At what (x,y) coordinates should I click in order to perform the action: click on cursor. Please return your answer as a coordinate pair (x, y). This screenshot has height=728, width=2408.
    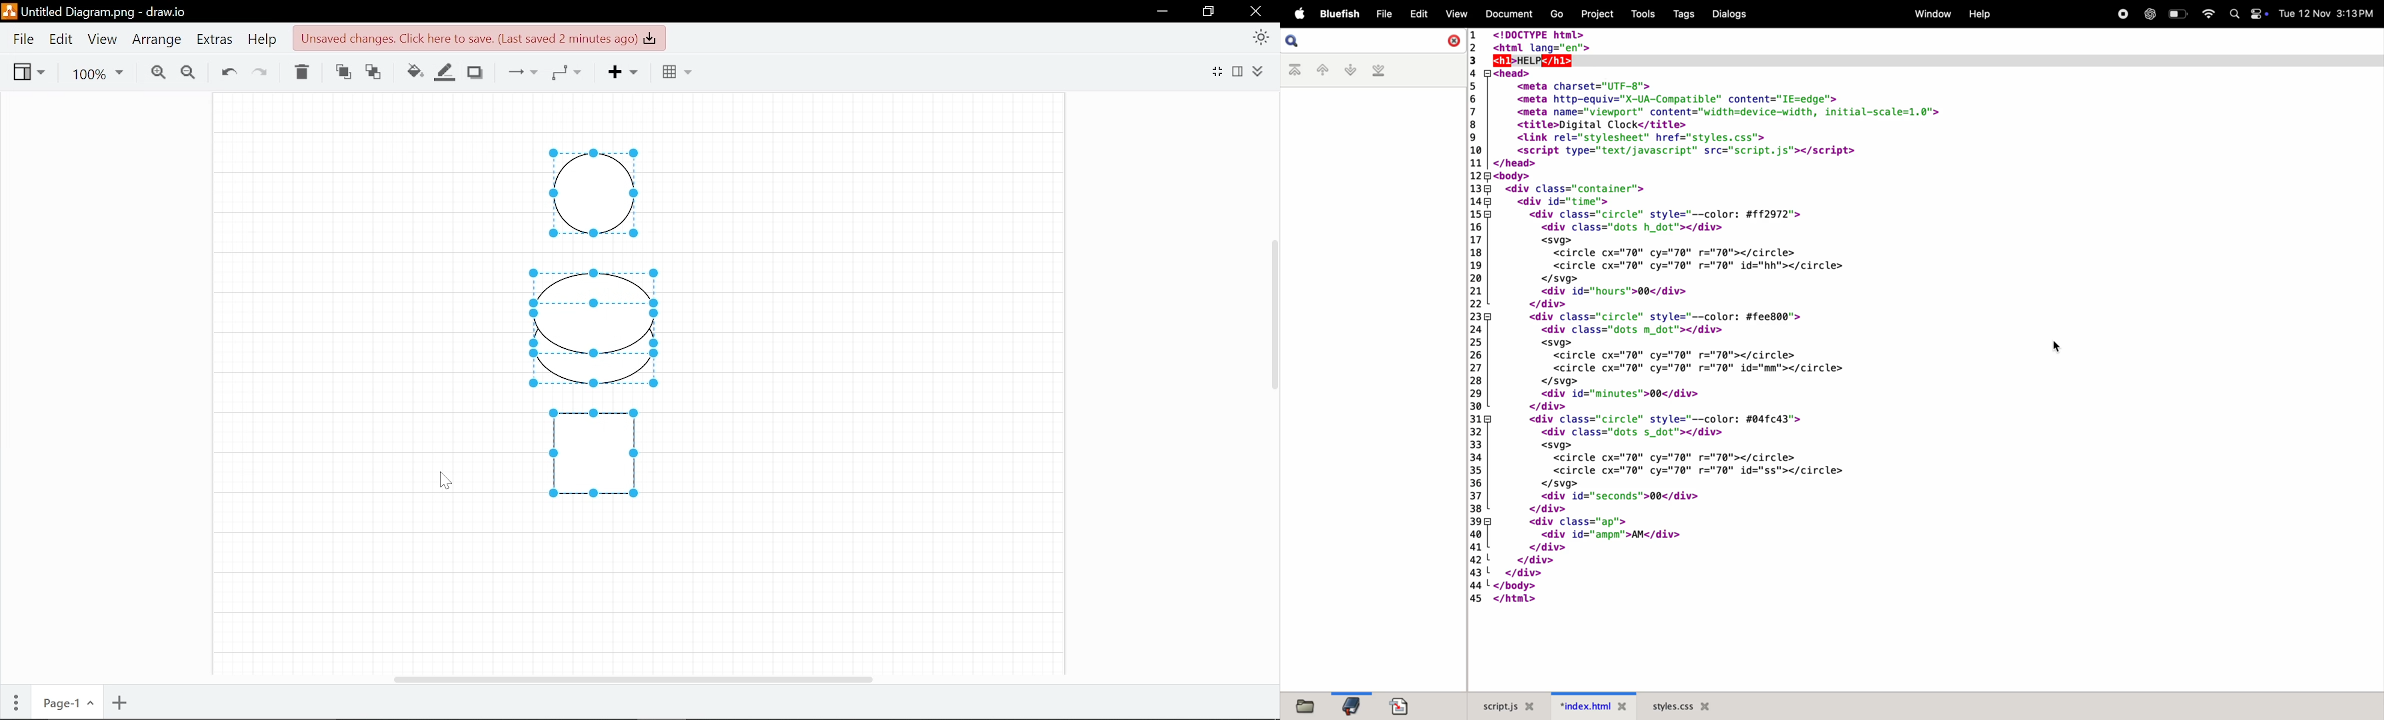
    Looking at the image, I should click on (2054, 350).